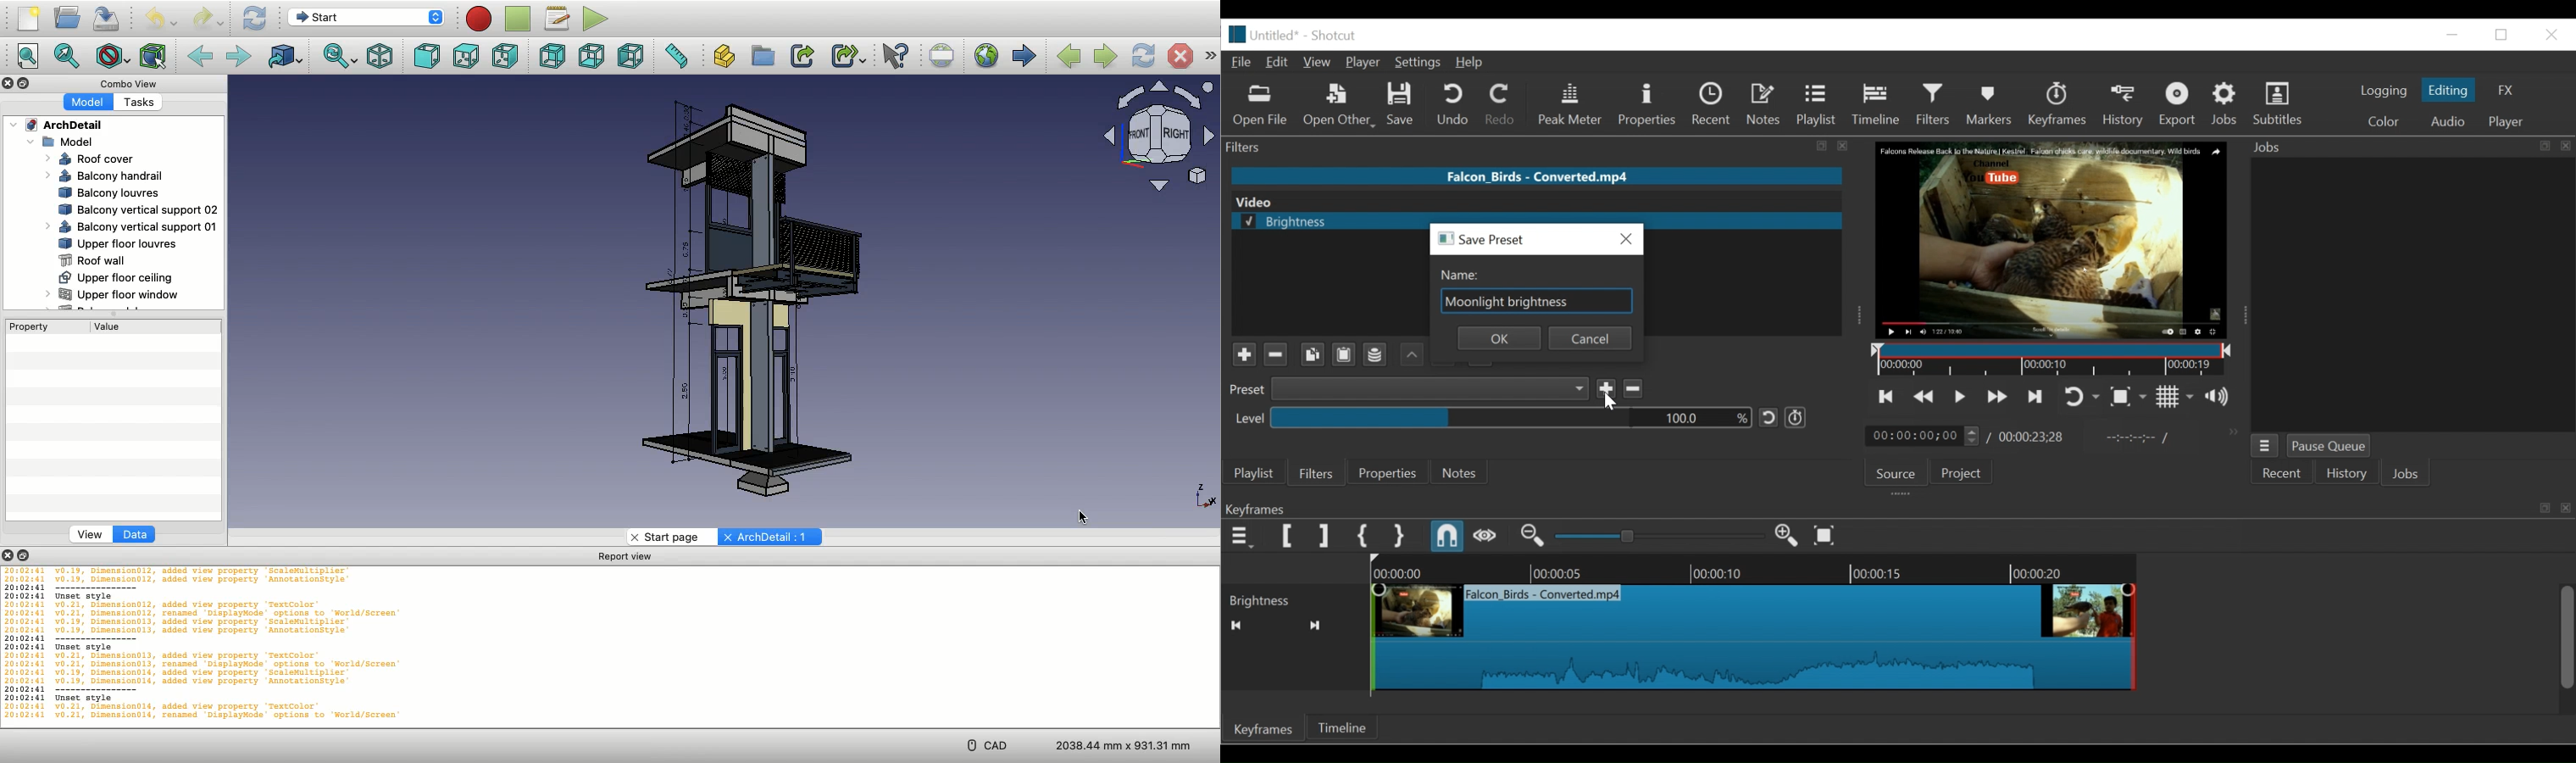 Image resolution: width=2576 pixels, height=784 pixels. Describe the element at coordinates (1400, 105) in the screenshot. I see `Save` at that location.